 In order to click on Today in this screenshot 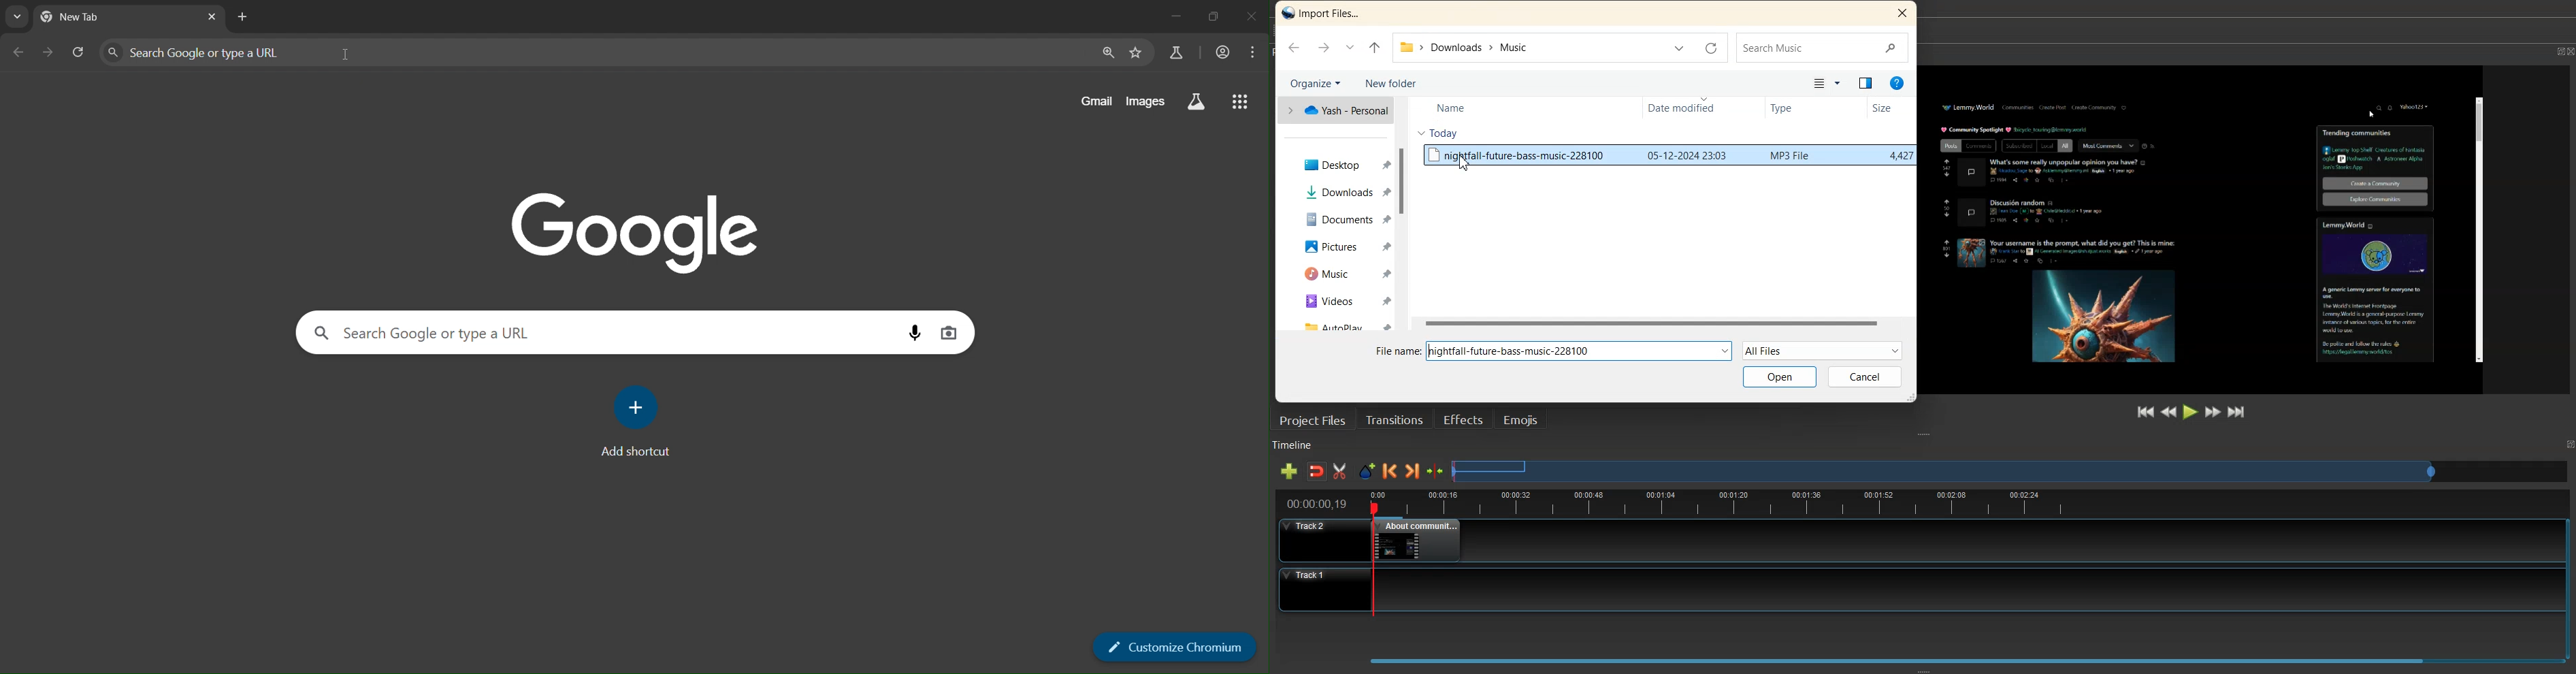, I will do `click(1444, 131)`.